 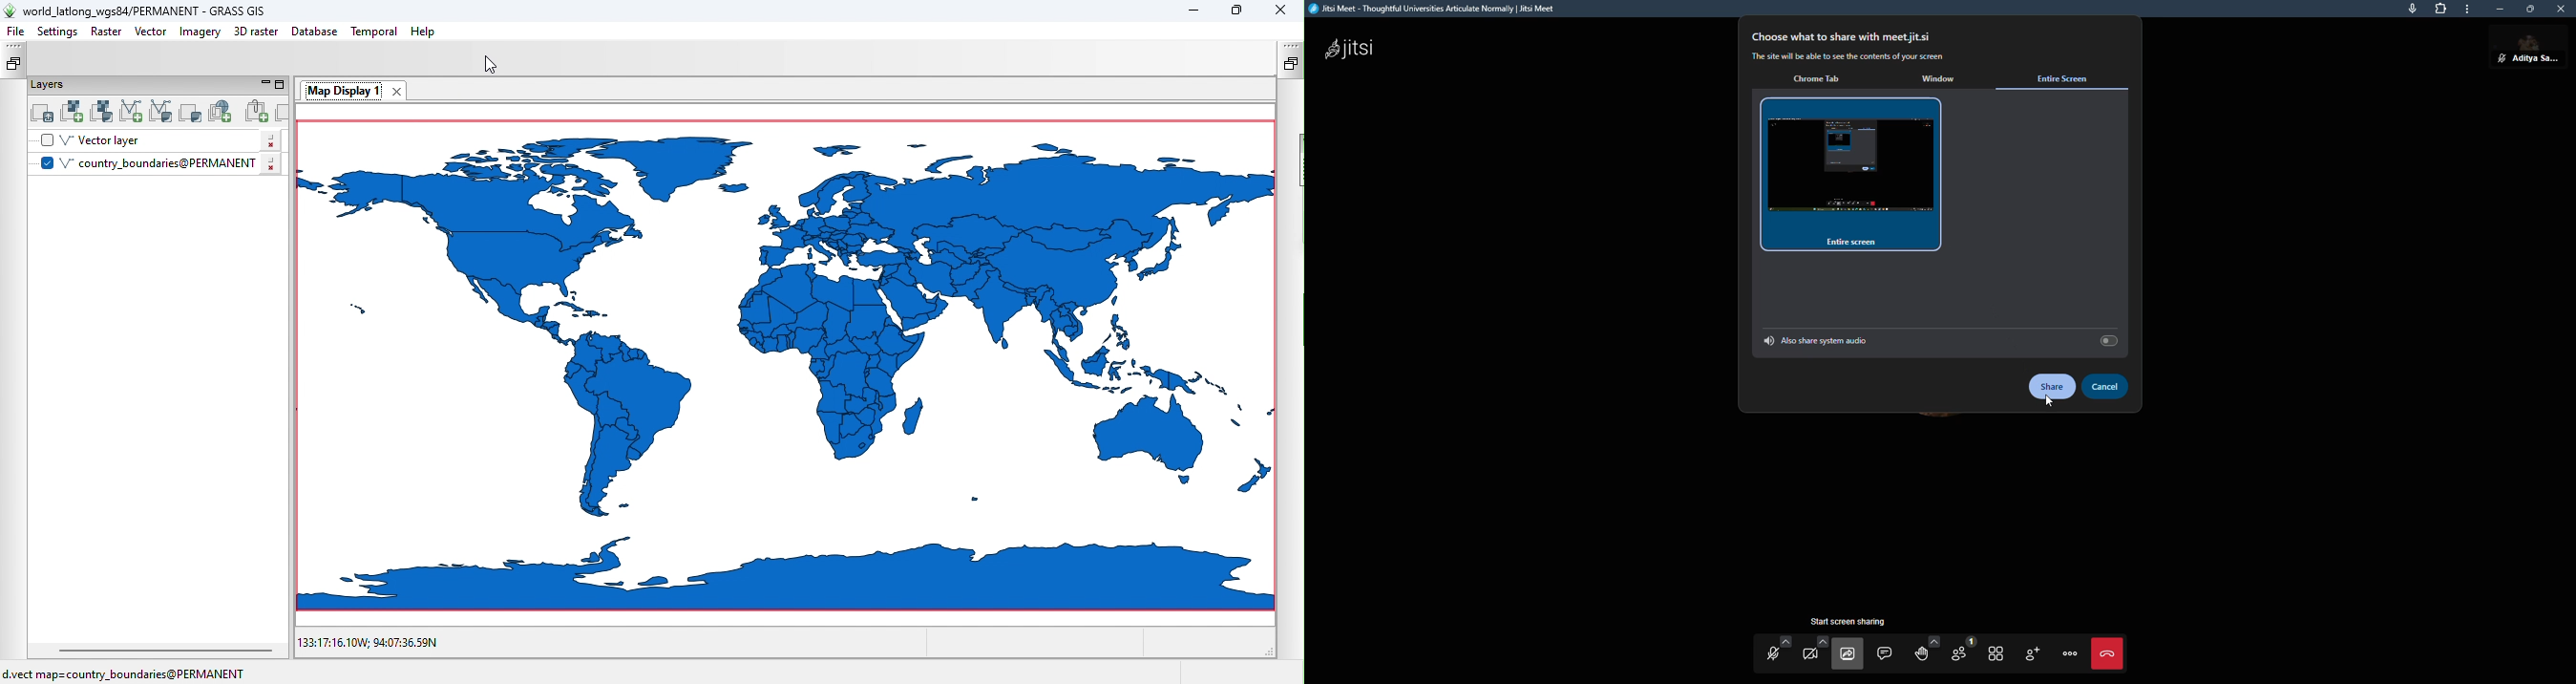 What do you see at coordinates (2053, 380) in the screenshot?
I see `share` at bounding box center [2053, 380].